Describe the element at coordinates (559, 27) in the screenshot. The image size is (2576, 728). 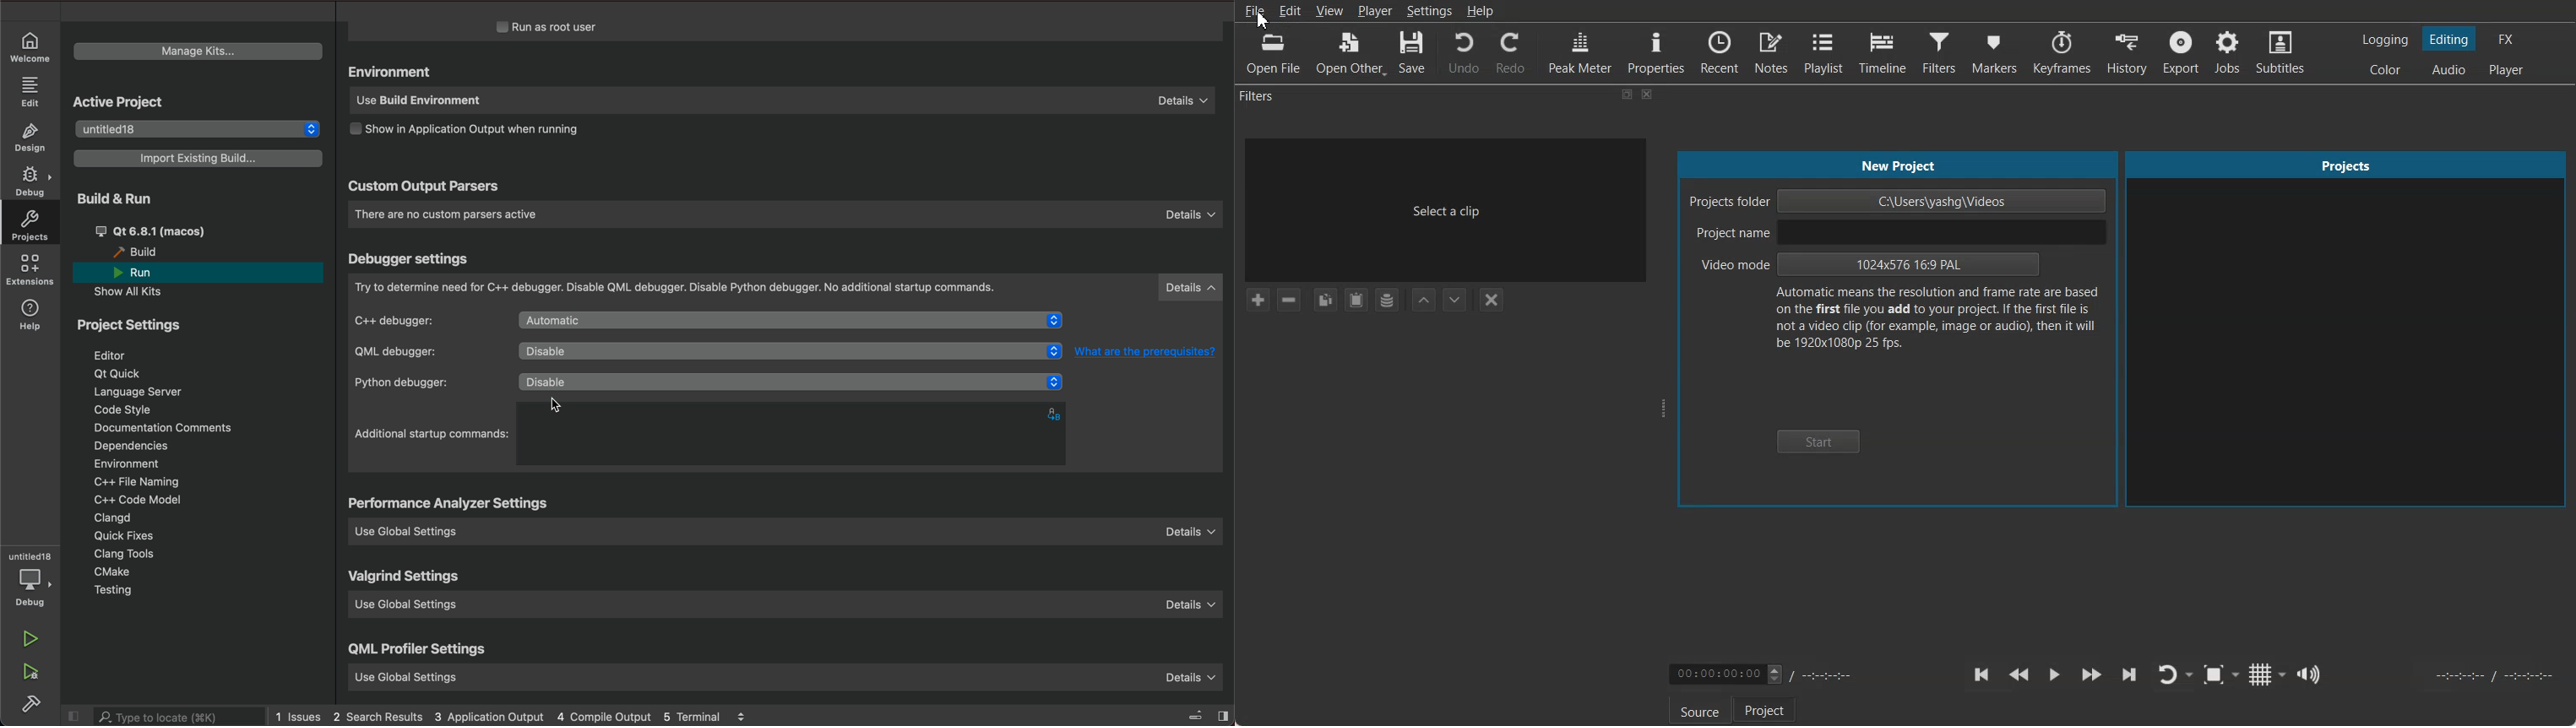
I see `run as root user` at that location.